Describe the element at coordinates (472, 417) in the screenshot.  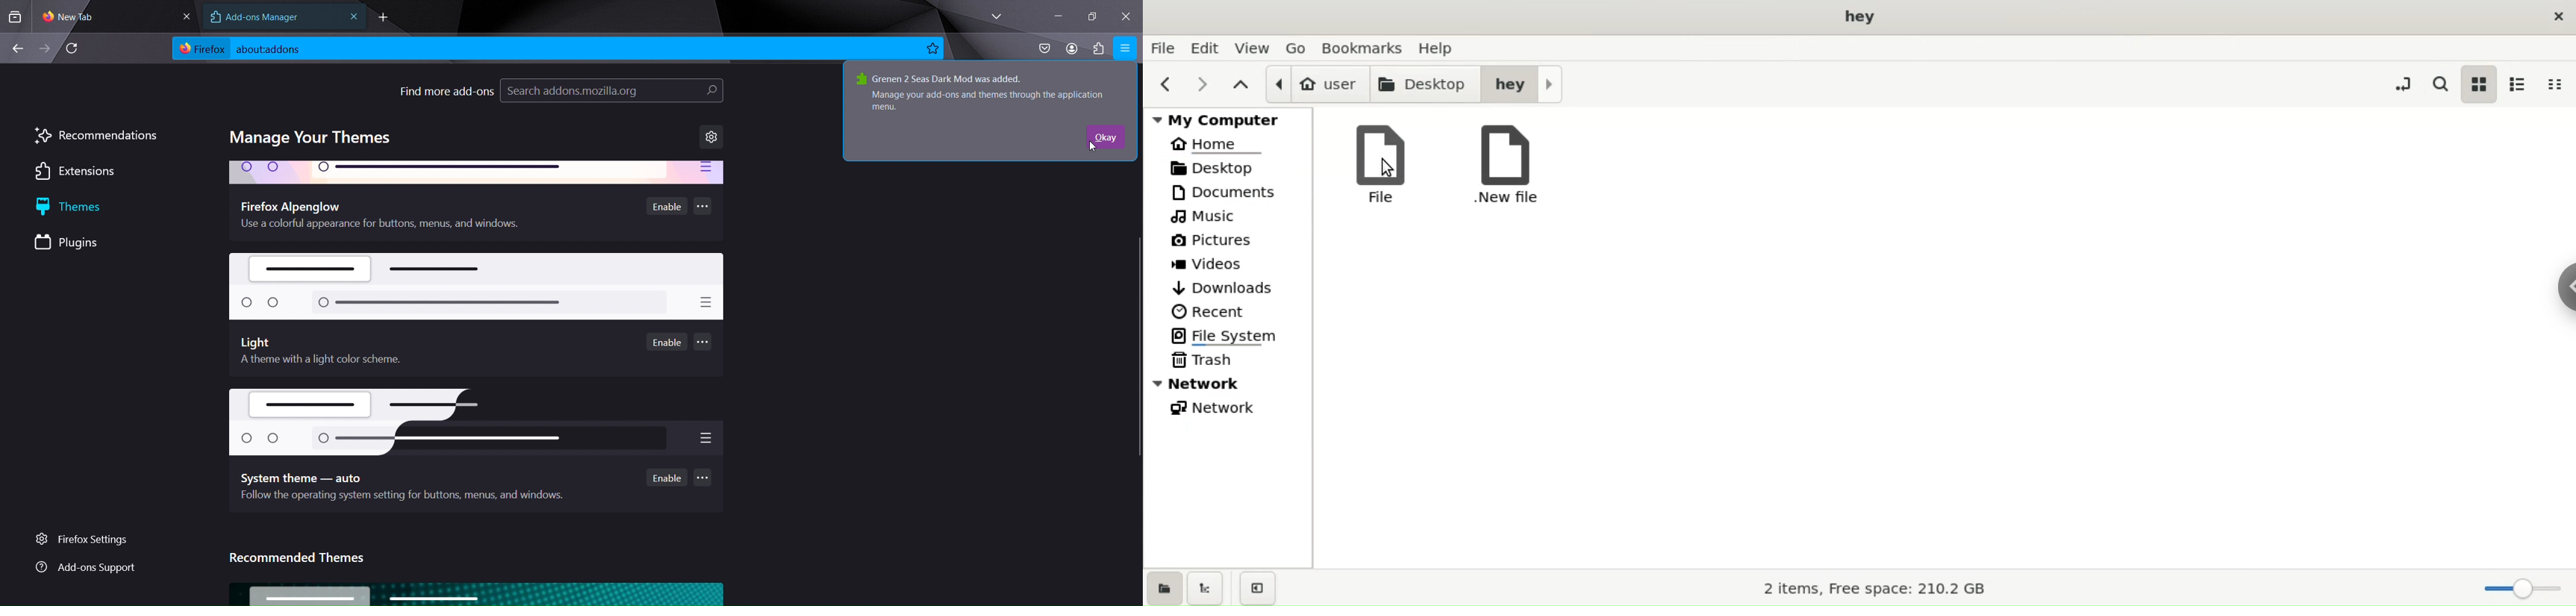
I see `` at that location.